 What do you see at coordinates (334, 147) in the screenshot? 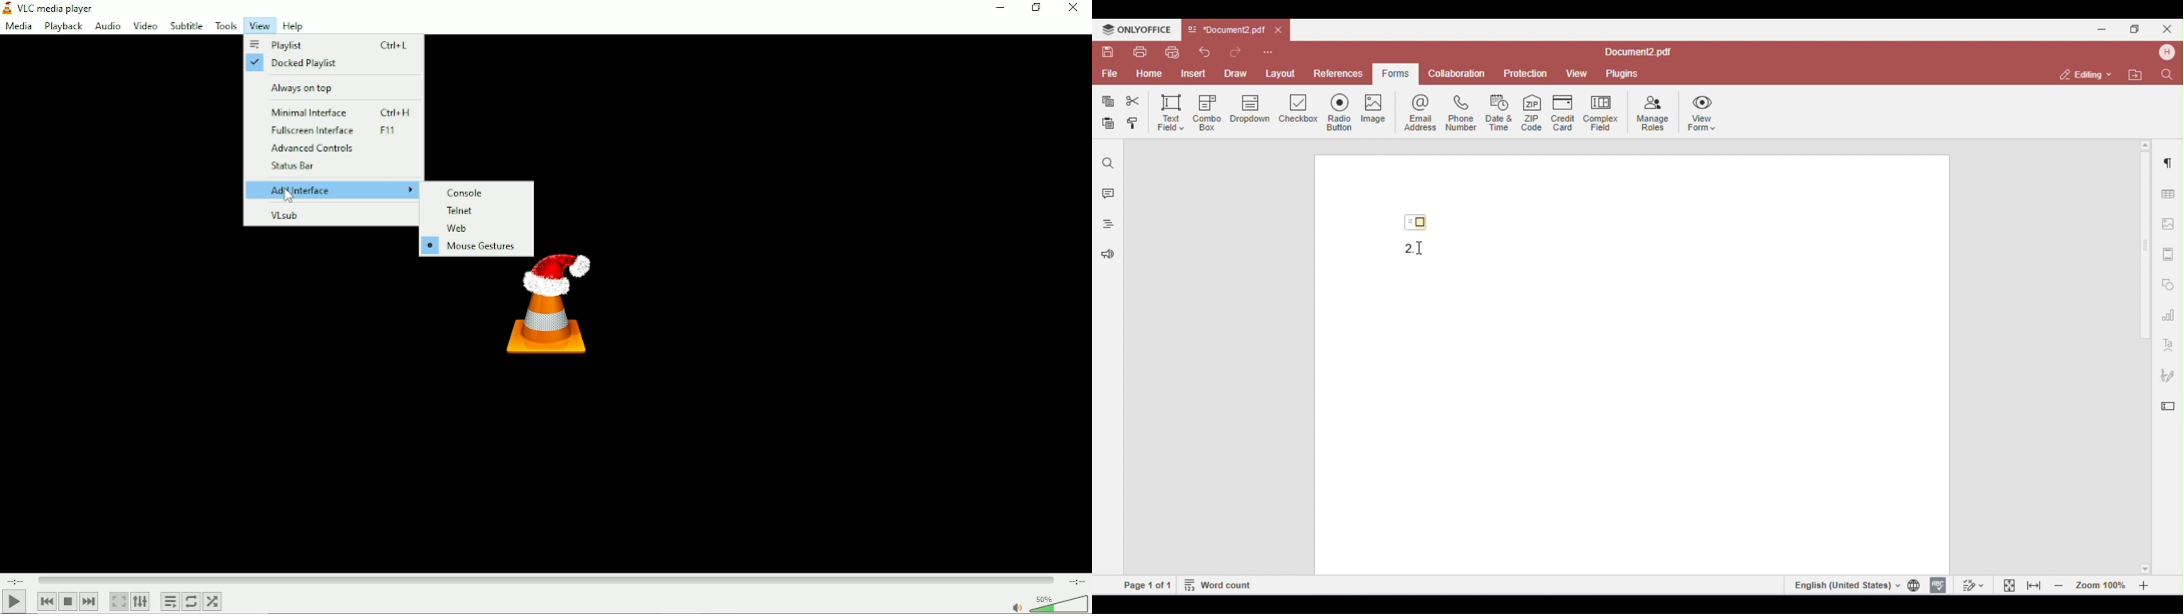
I see `Advanced controls` at bounding box center [334, 147].